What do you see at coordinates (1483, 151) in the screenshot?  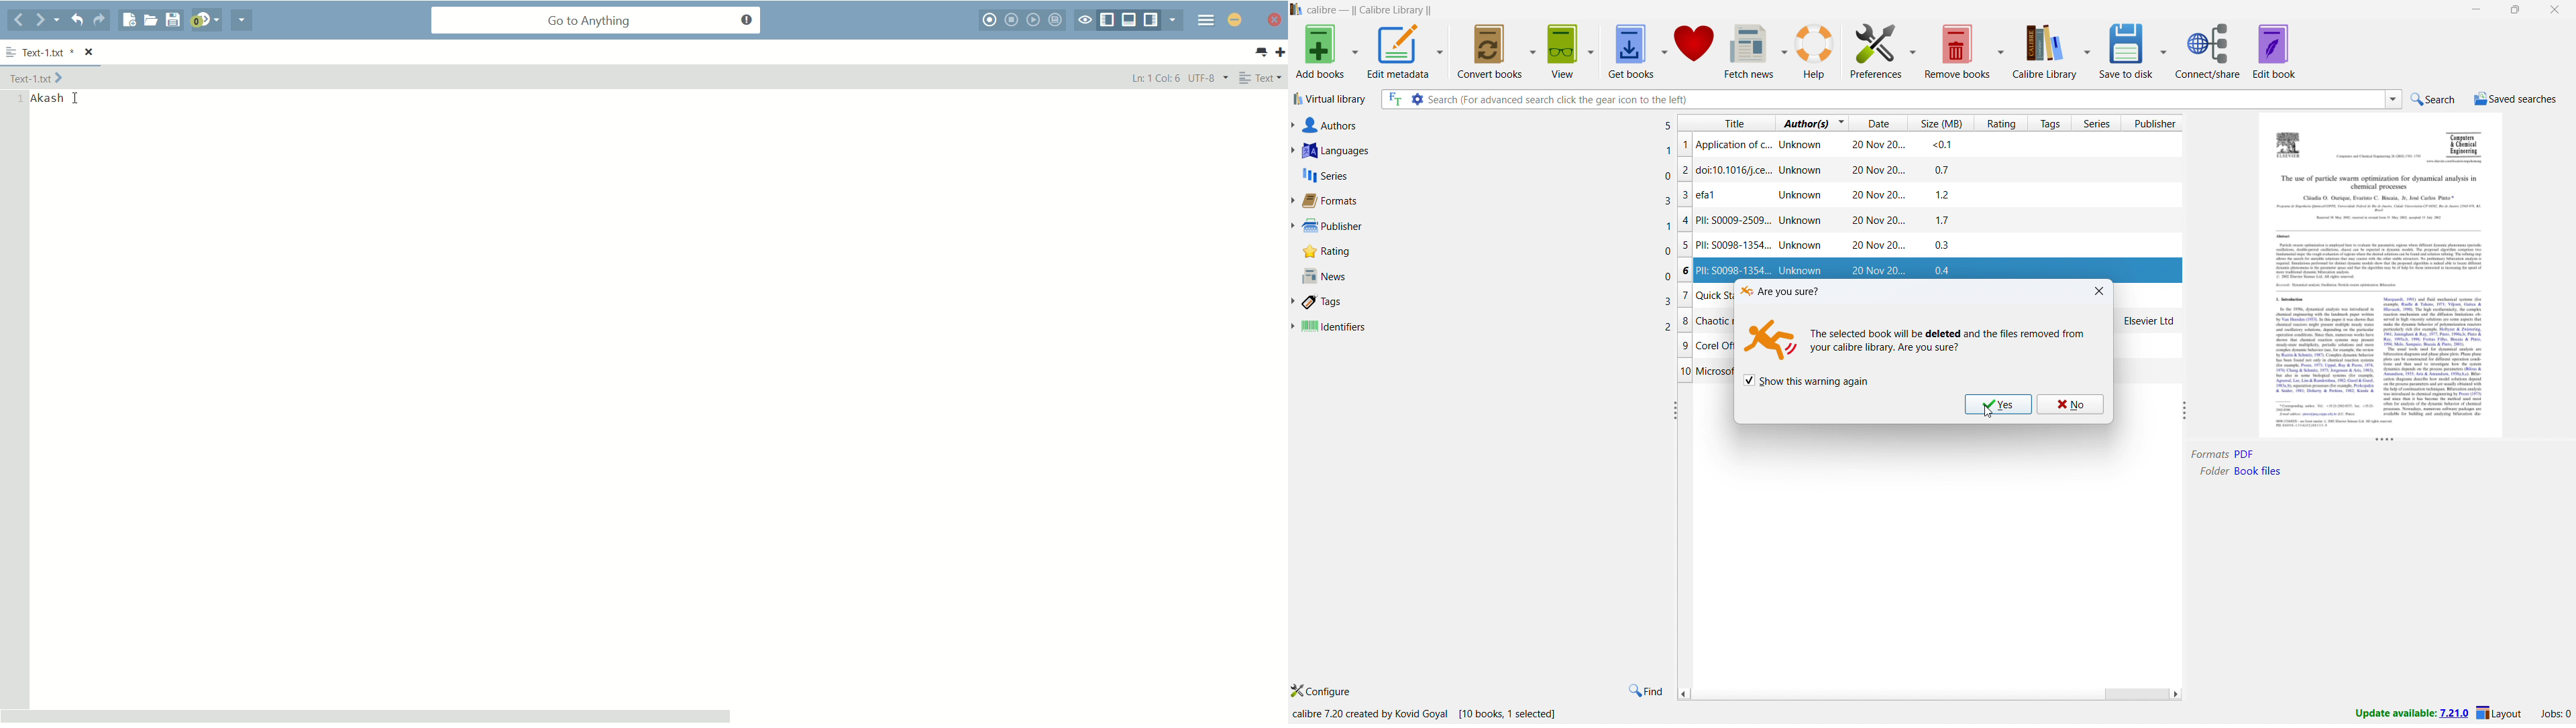 I see `languages` at bounding box center [1483, 151].